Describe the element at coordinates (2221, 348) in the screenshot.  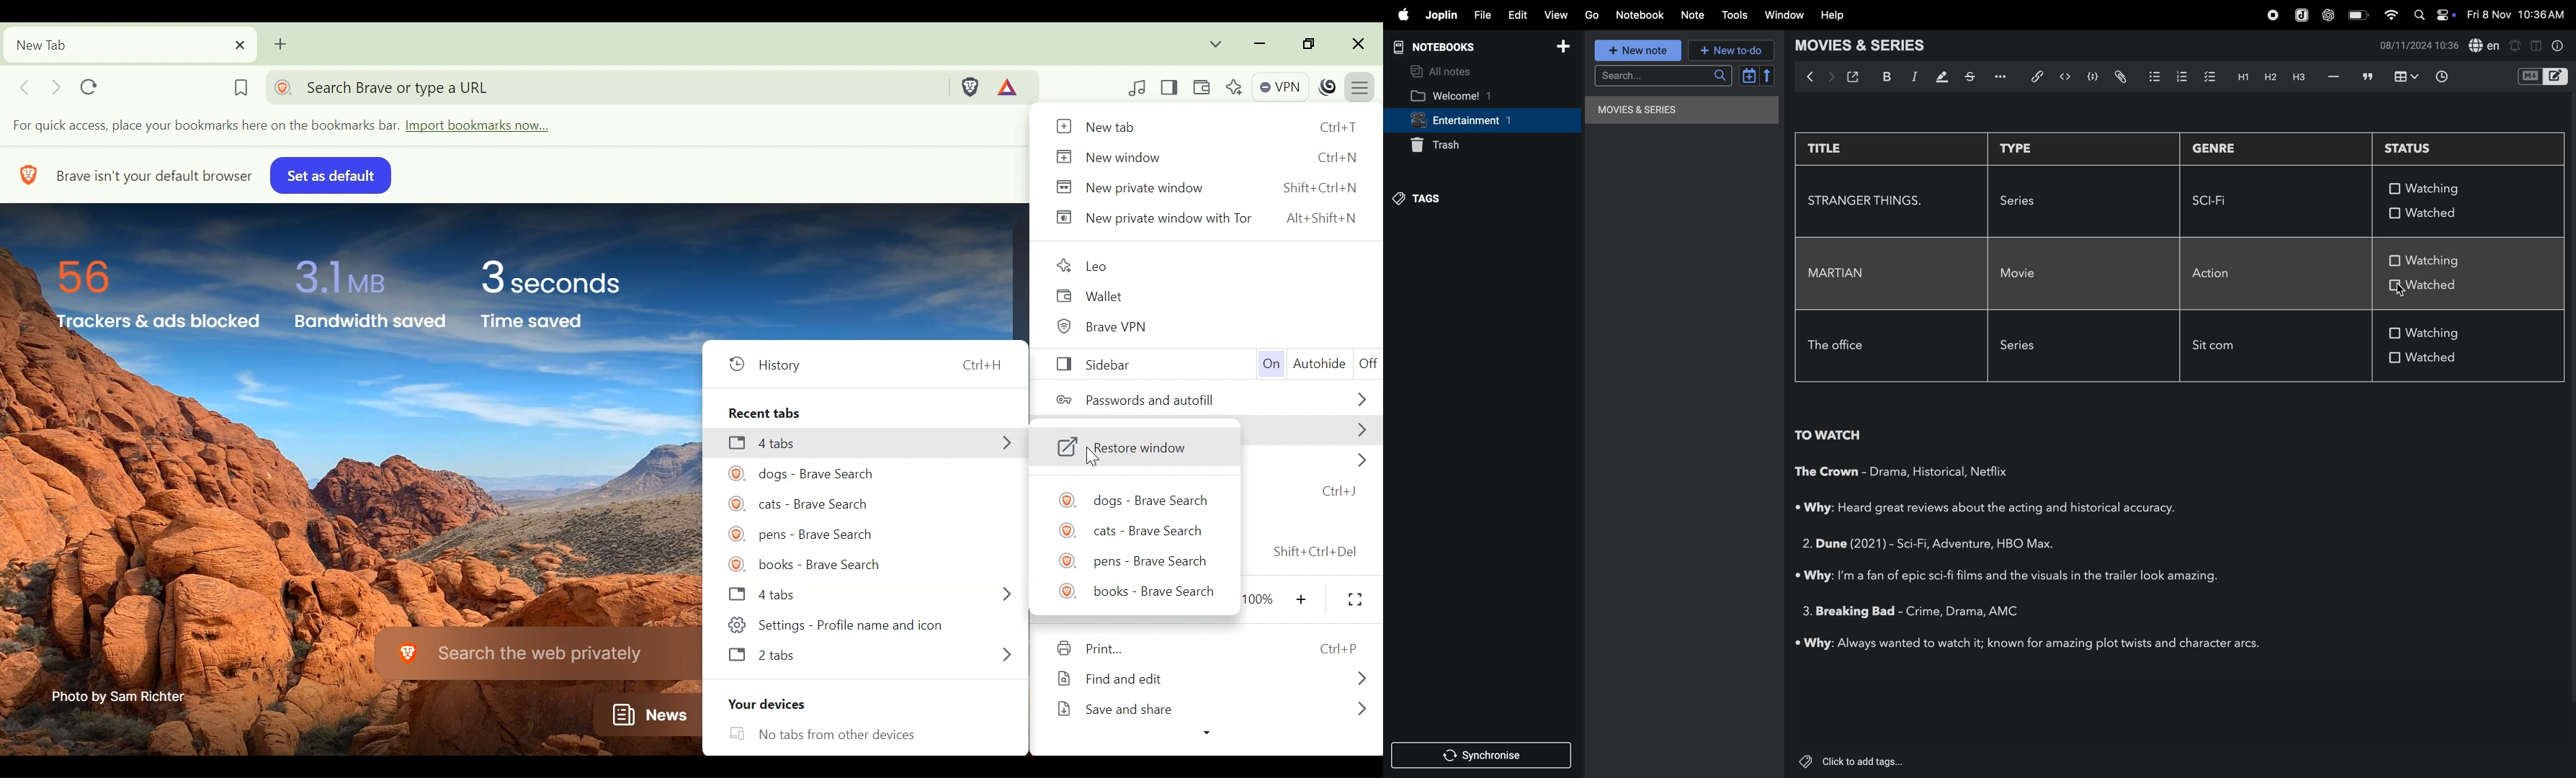
I see `sitcom` at that location.